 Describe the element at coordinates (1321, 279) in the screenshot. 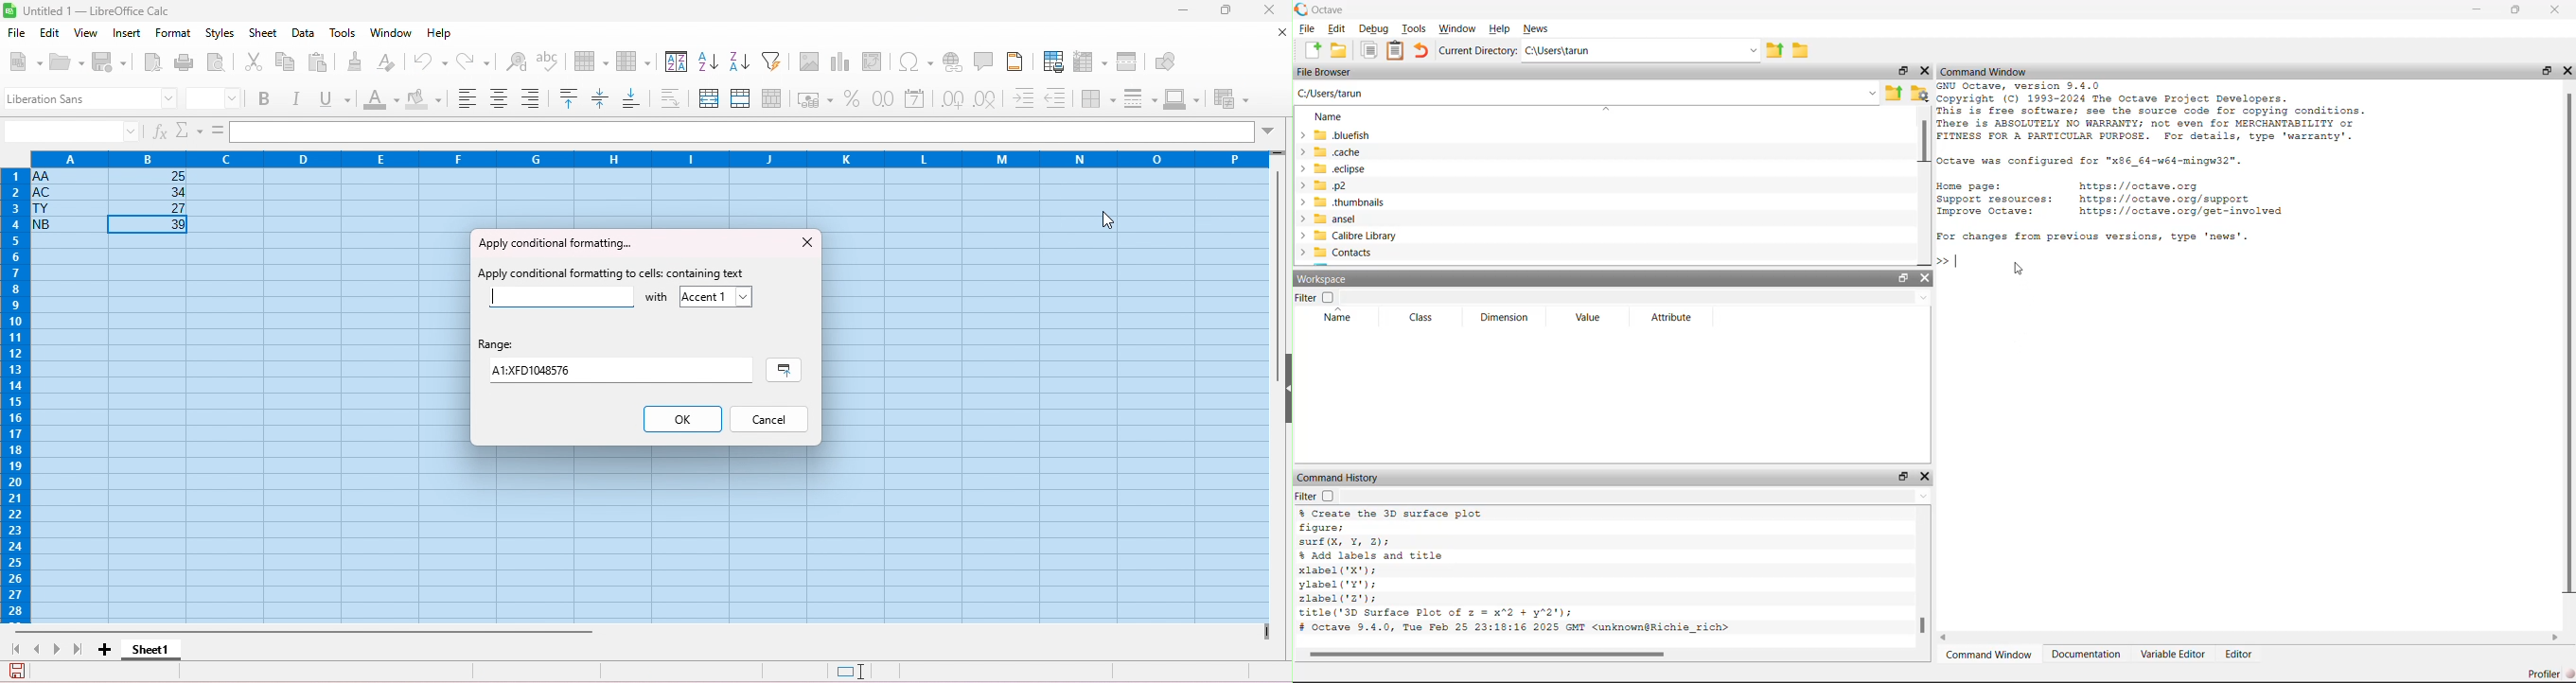

I see `Workspace` at that location.